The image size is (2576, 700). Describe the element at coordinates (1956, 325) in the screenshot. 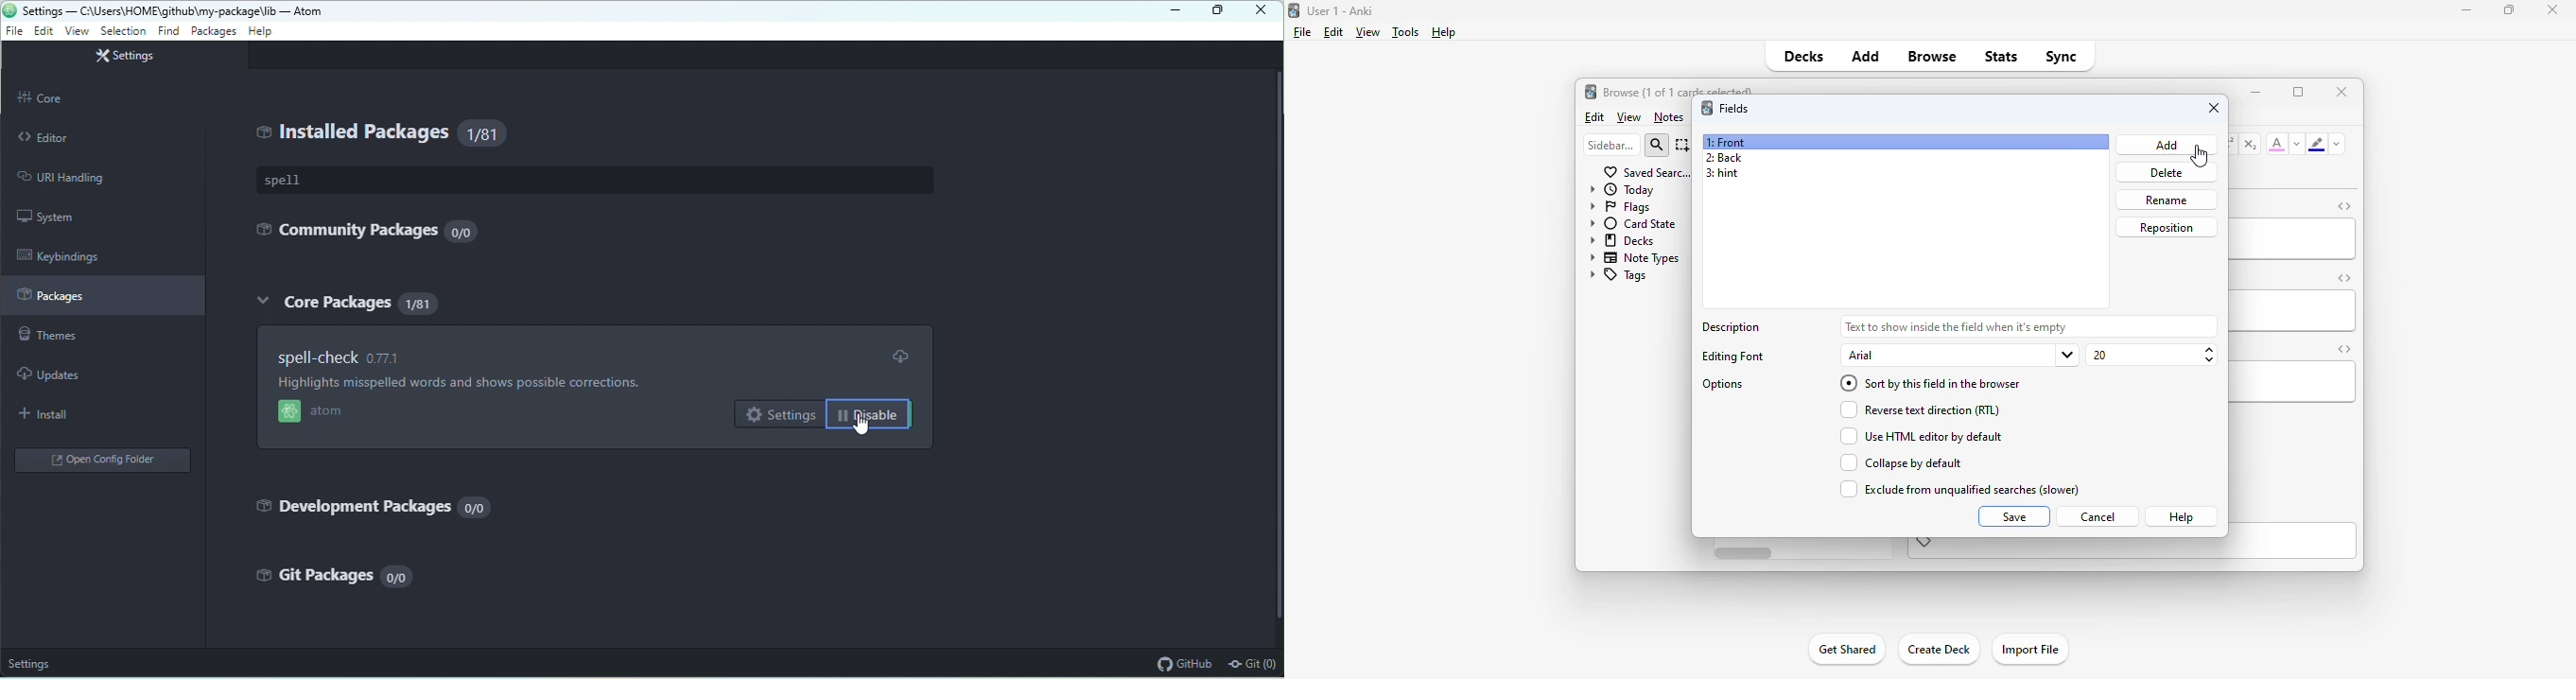

I see `description` at that location.